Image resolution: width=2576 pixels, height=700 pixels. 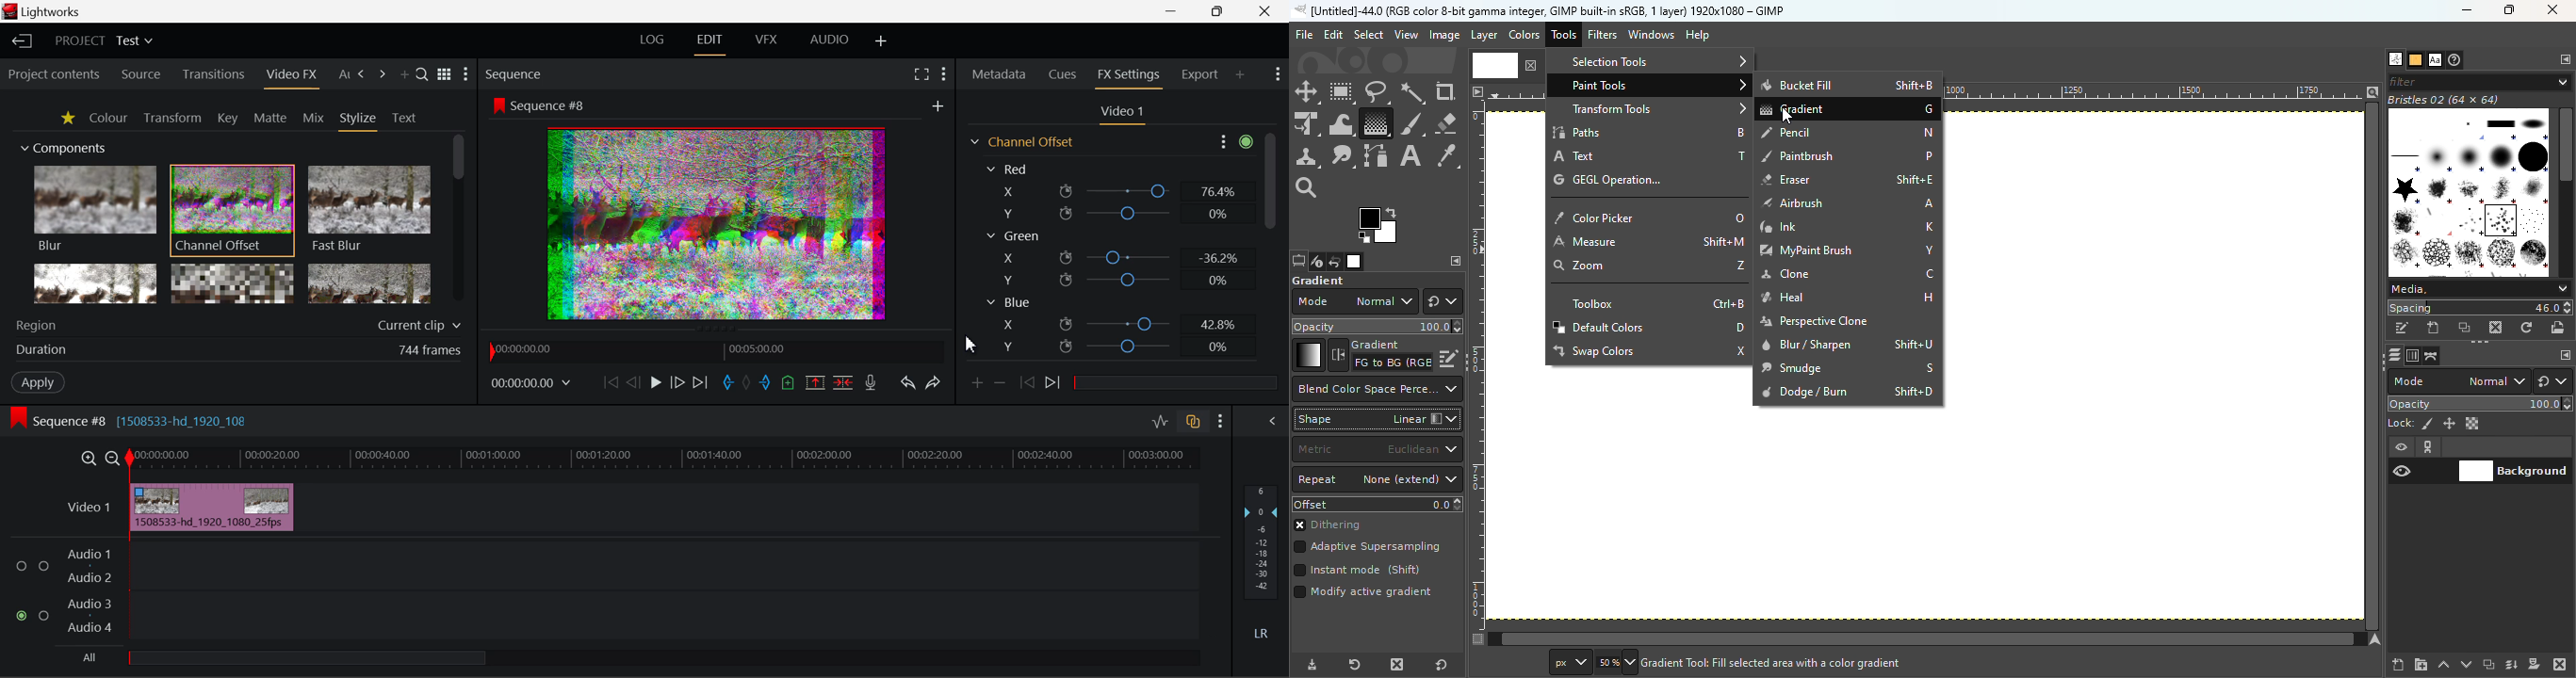 What do you see at coordinates (103, 39) in the screenshot?
I see `Project Title` at bounding box center [103, 39].